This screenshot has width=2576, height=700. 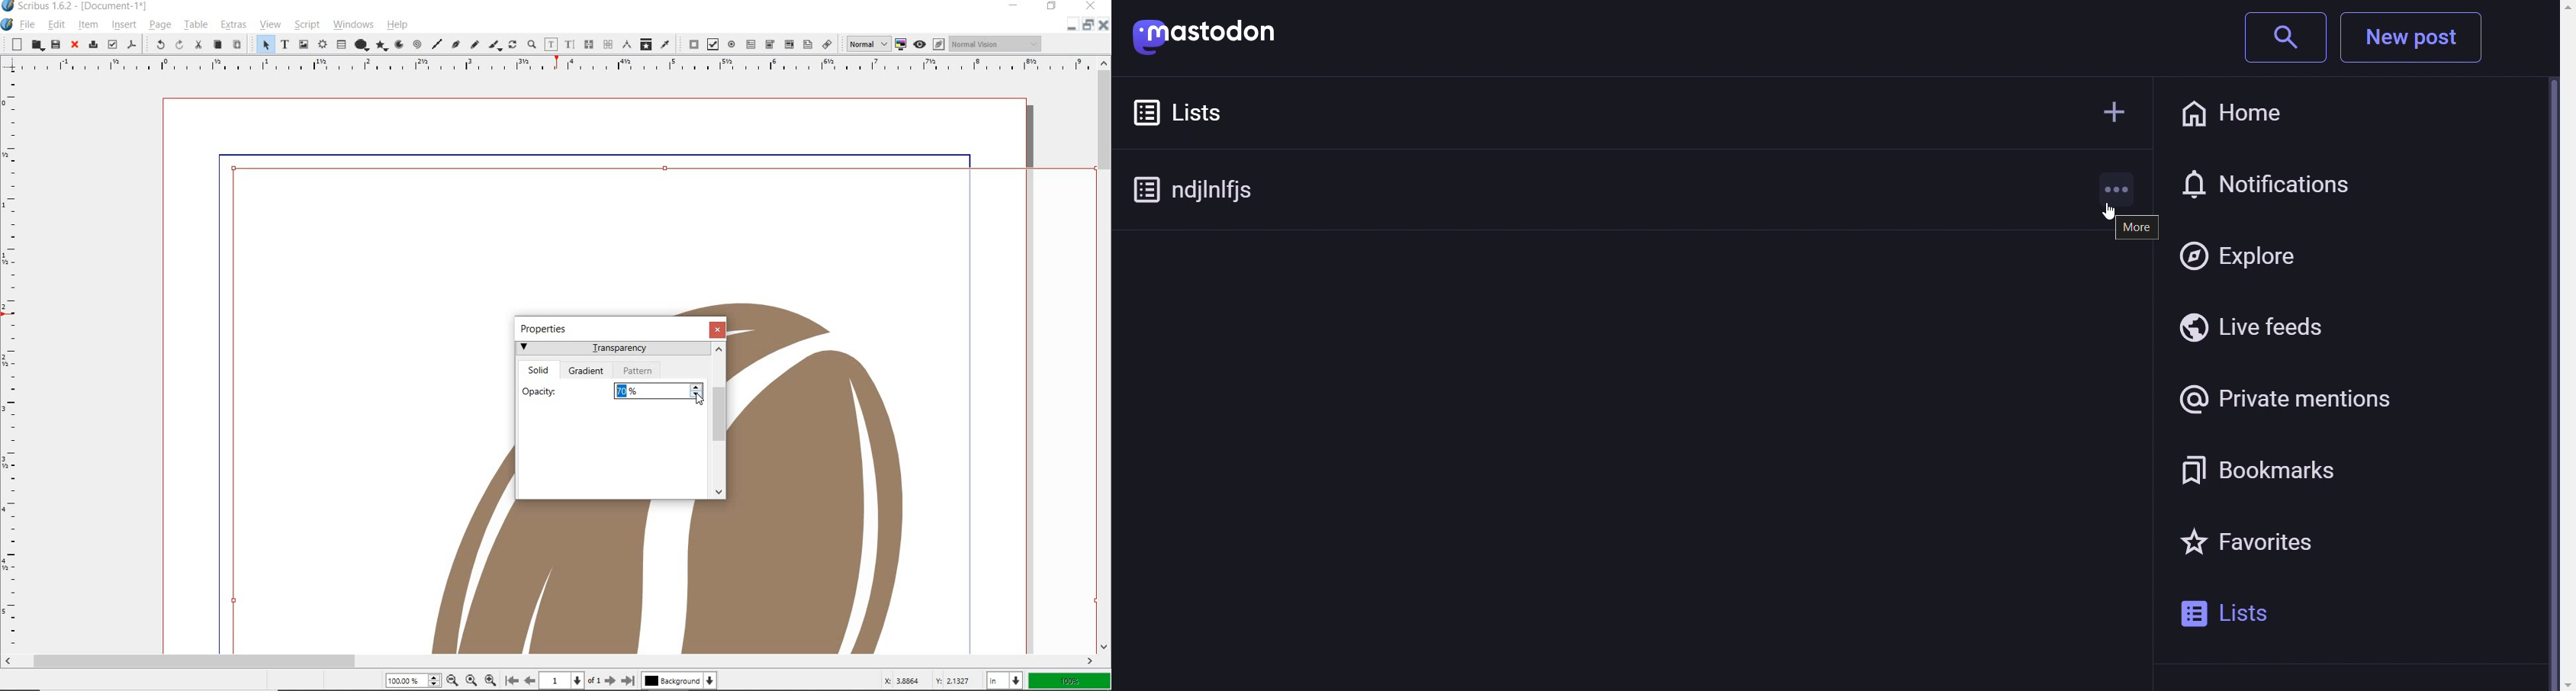 What do you see at coordinates (383, 46) in the screenshot?
I see `polygon` at bounding box center [383, 46].